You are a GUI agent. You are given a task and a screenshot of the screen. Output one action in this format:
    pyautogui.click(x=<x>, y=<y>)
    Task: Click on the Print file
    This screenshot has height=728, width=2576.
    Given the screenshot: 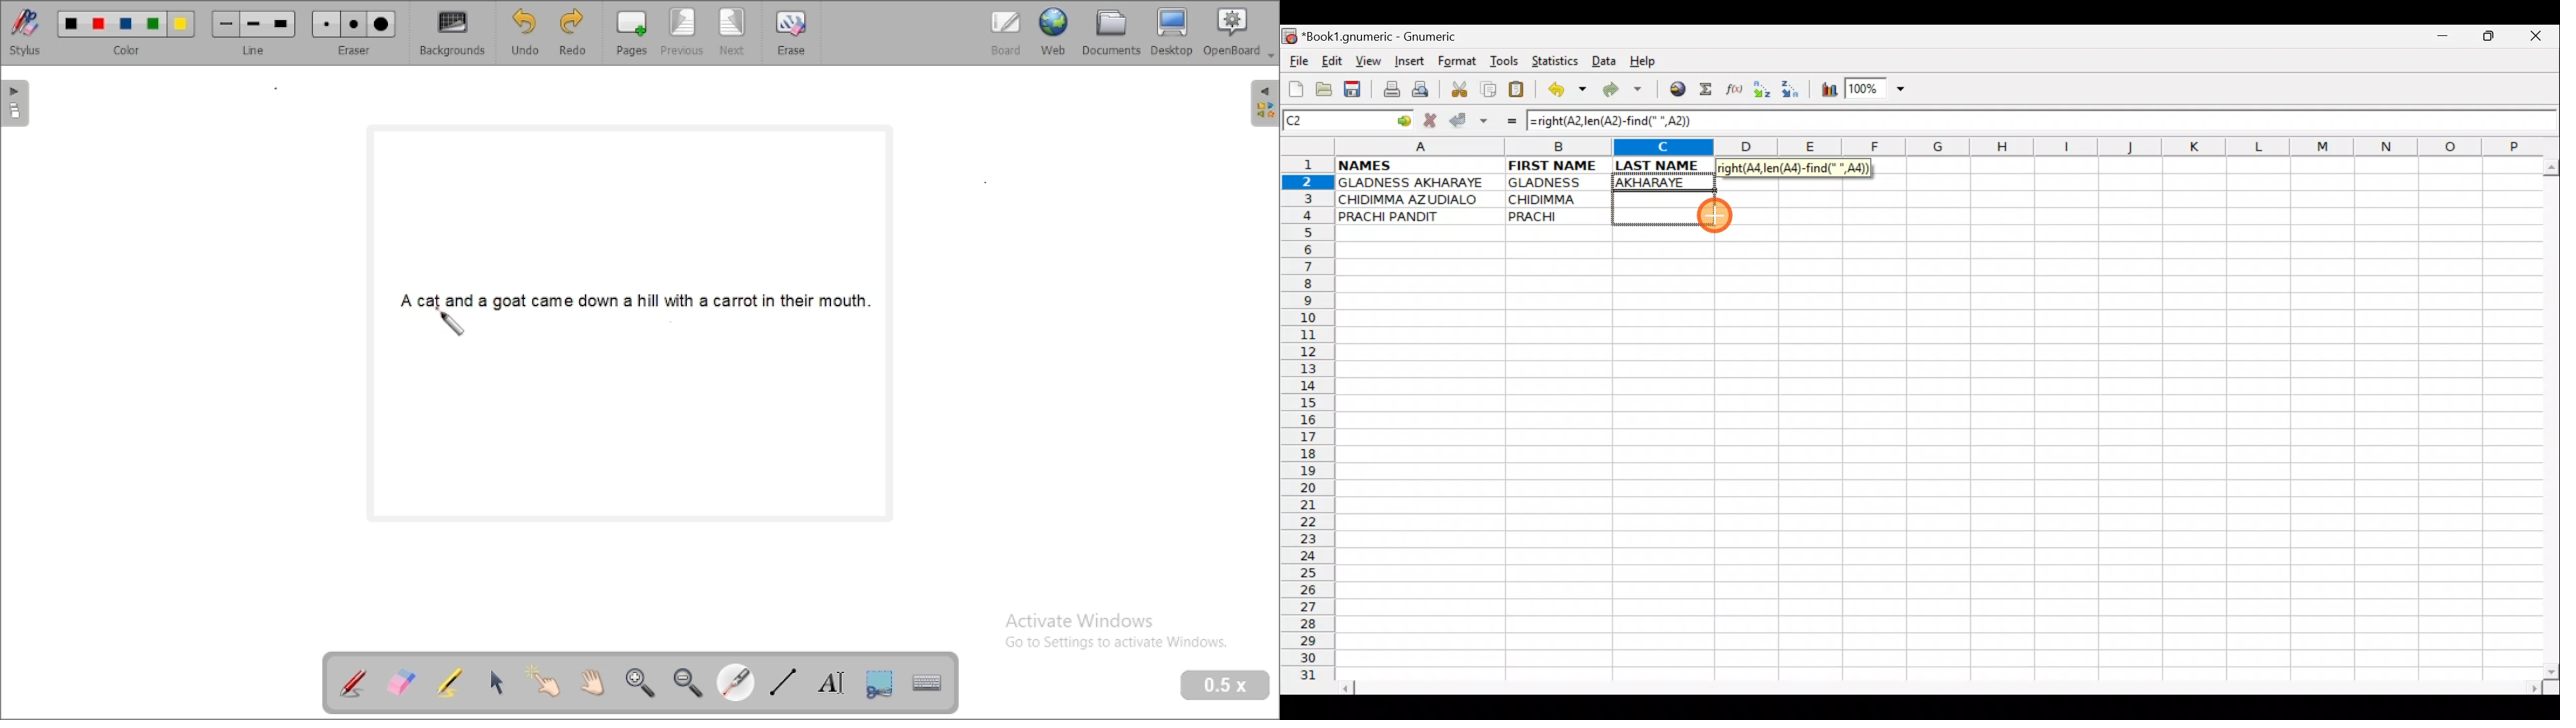 What is the action you would take?
    pyautogui.click(x=1388, y=91)
    